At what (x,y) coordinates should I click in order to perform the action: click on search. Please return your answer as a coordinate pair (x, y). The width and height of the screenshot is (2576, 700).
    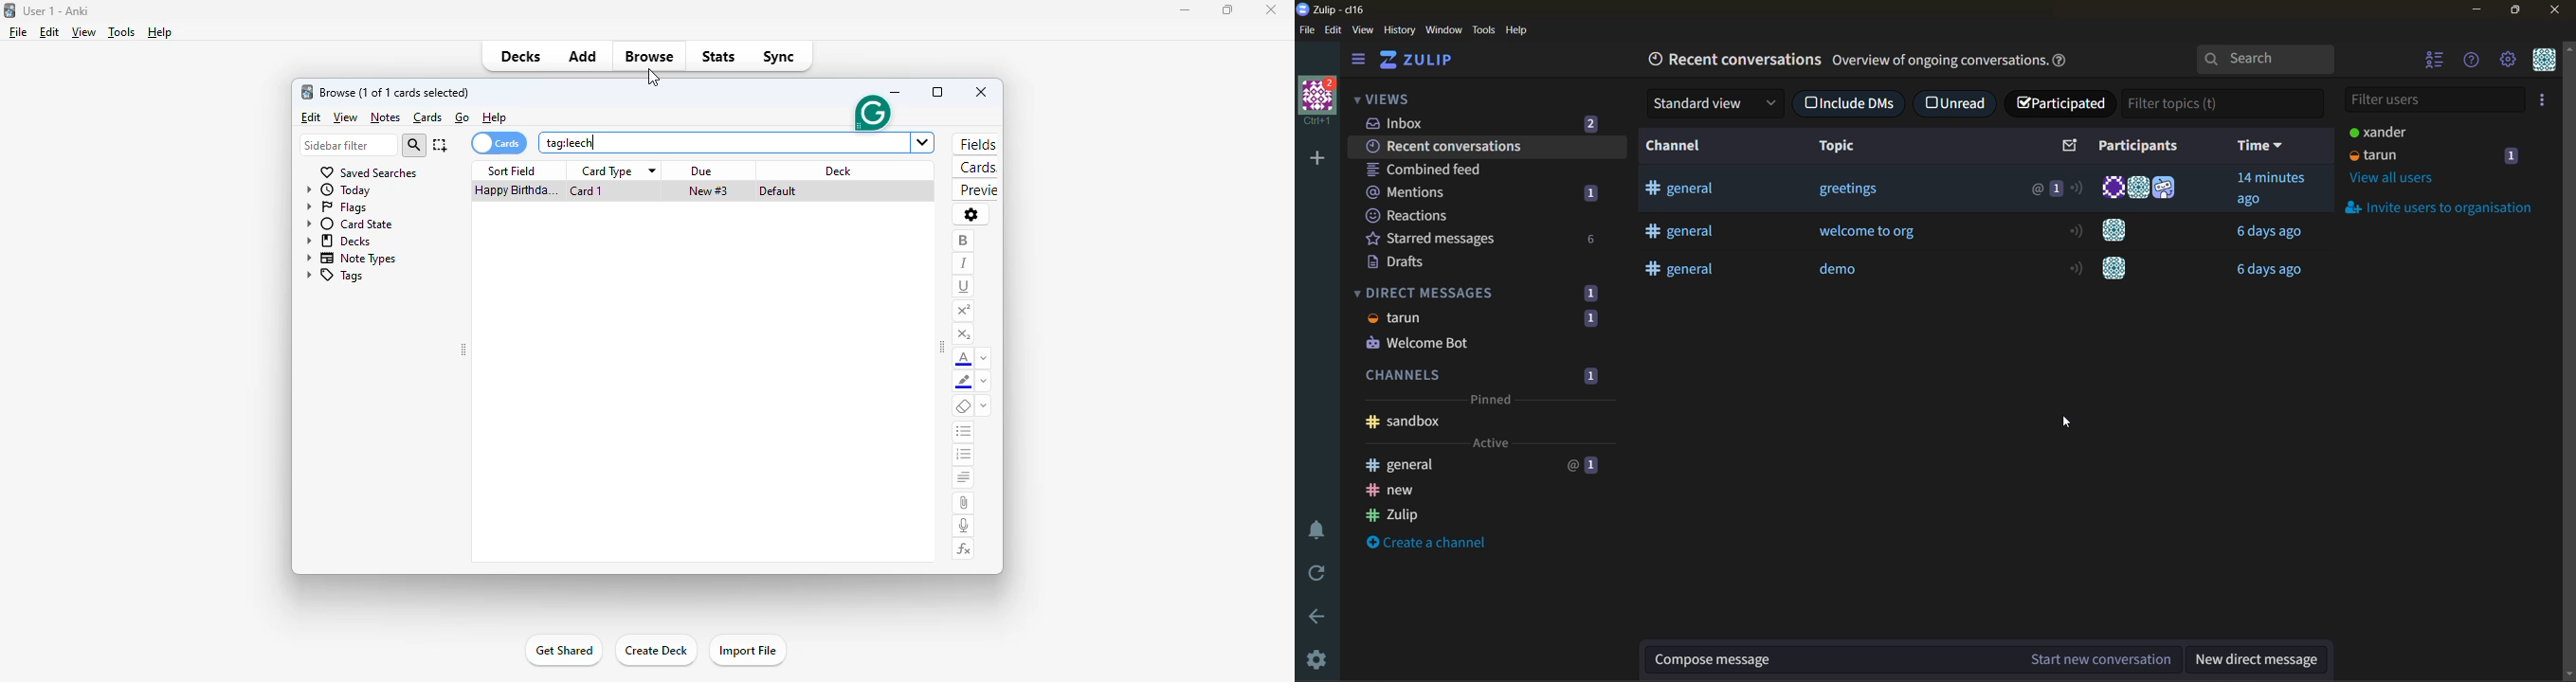
    Looking at the image, I should click on (414, 145).